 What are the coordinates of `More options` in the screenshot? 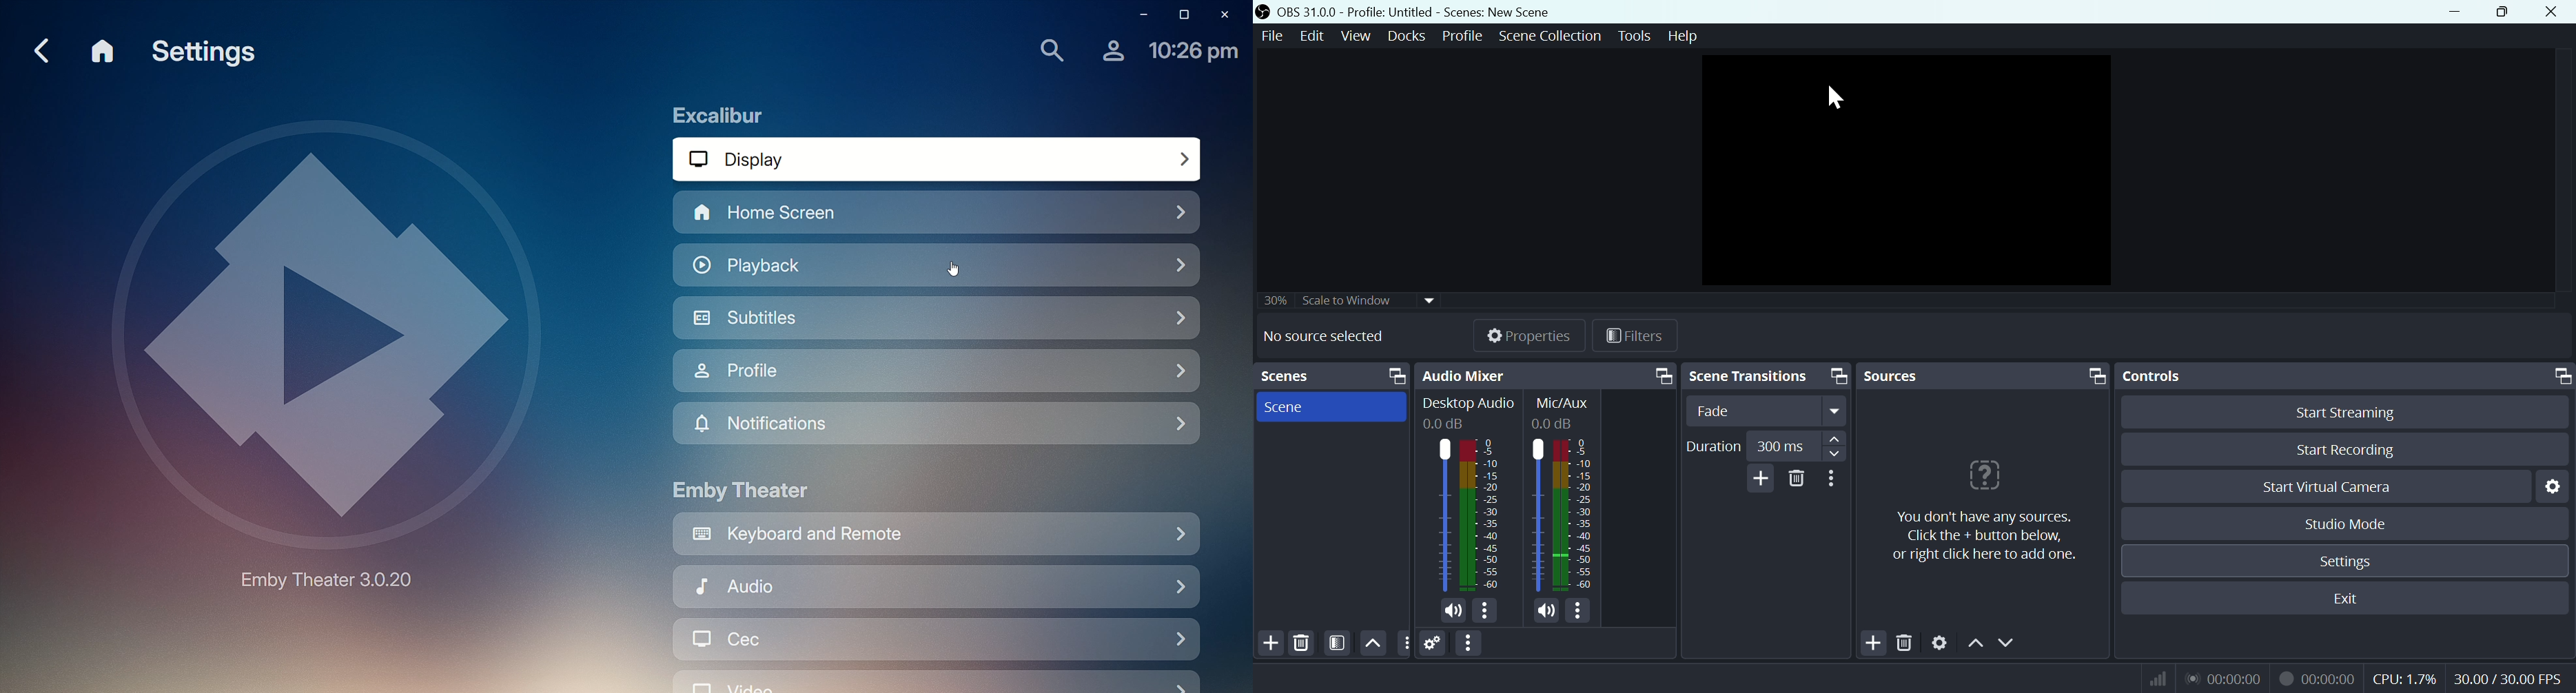 It's located at (1837, 484).